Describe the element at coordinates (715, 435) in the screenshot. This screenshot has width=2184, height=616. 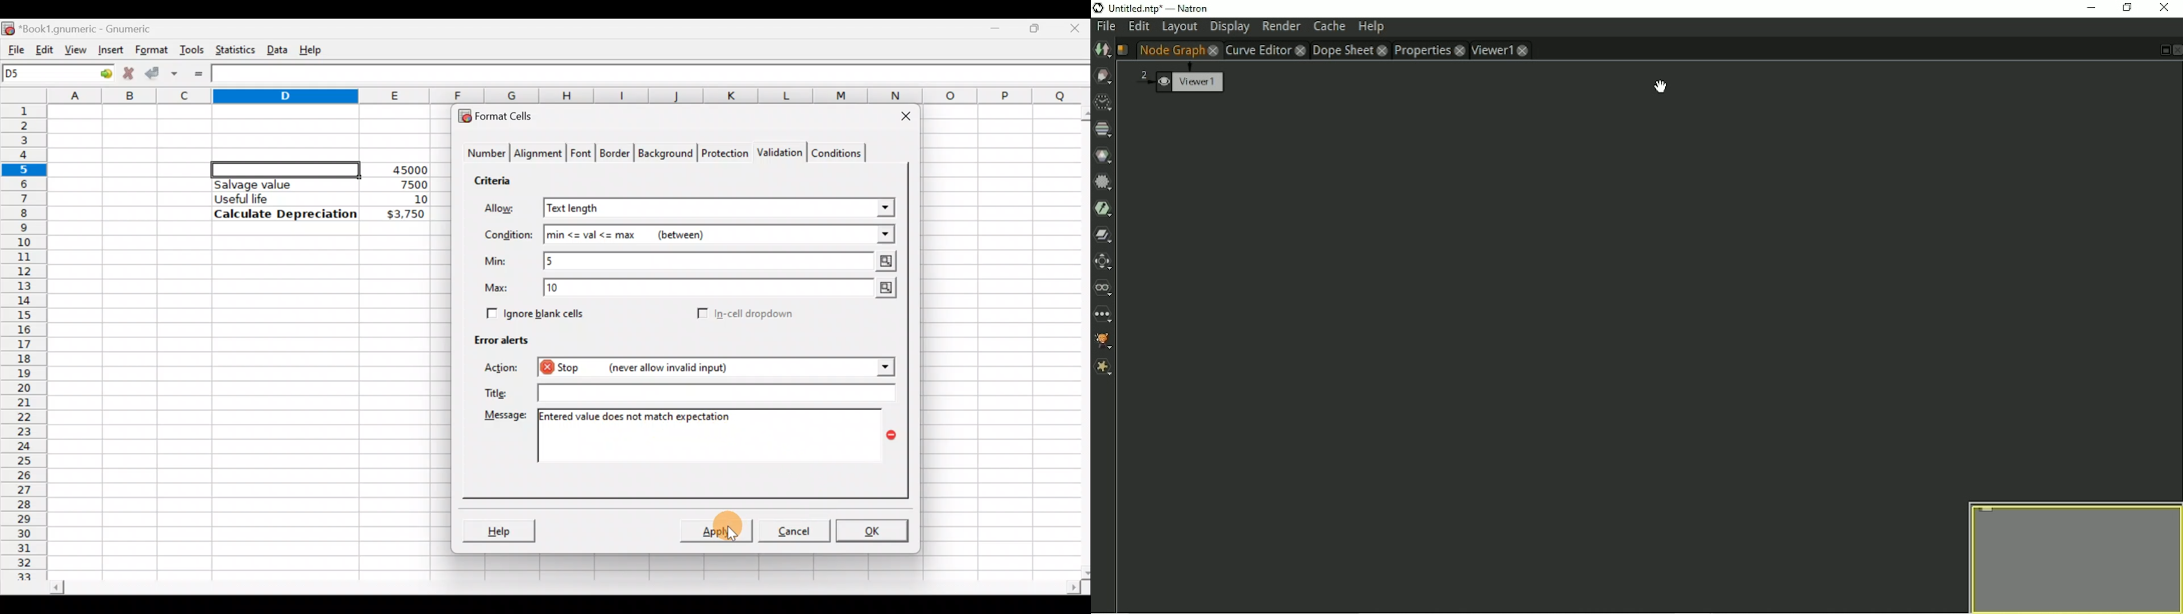
I see `Message = Entered value does not match expectation` at that location.